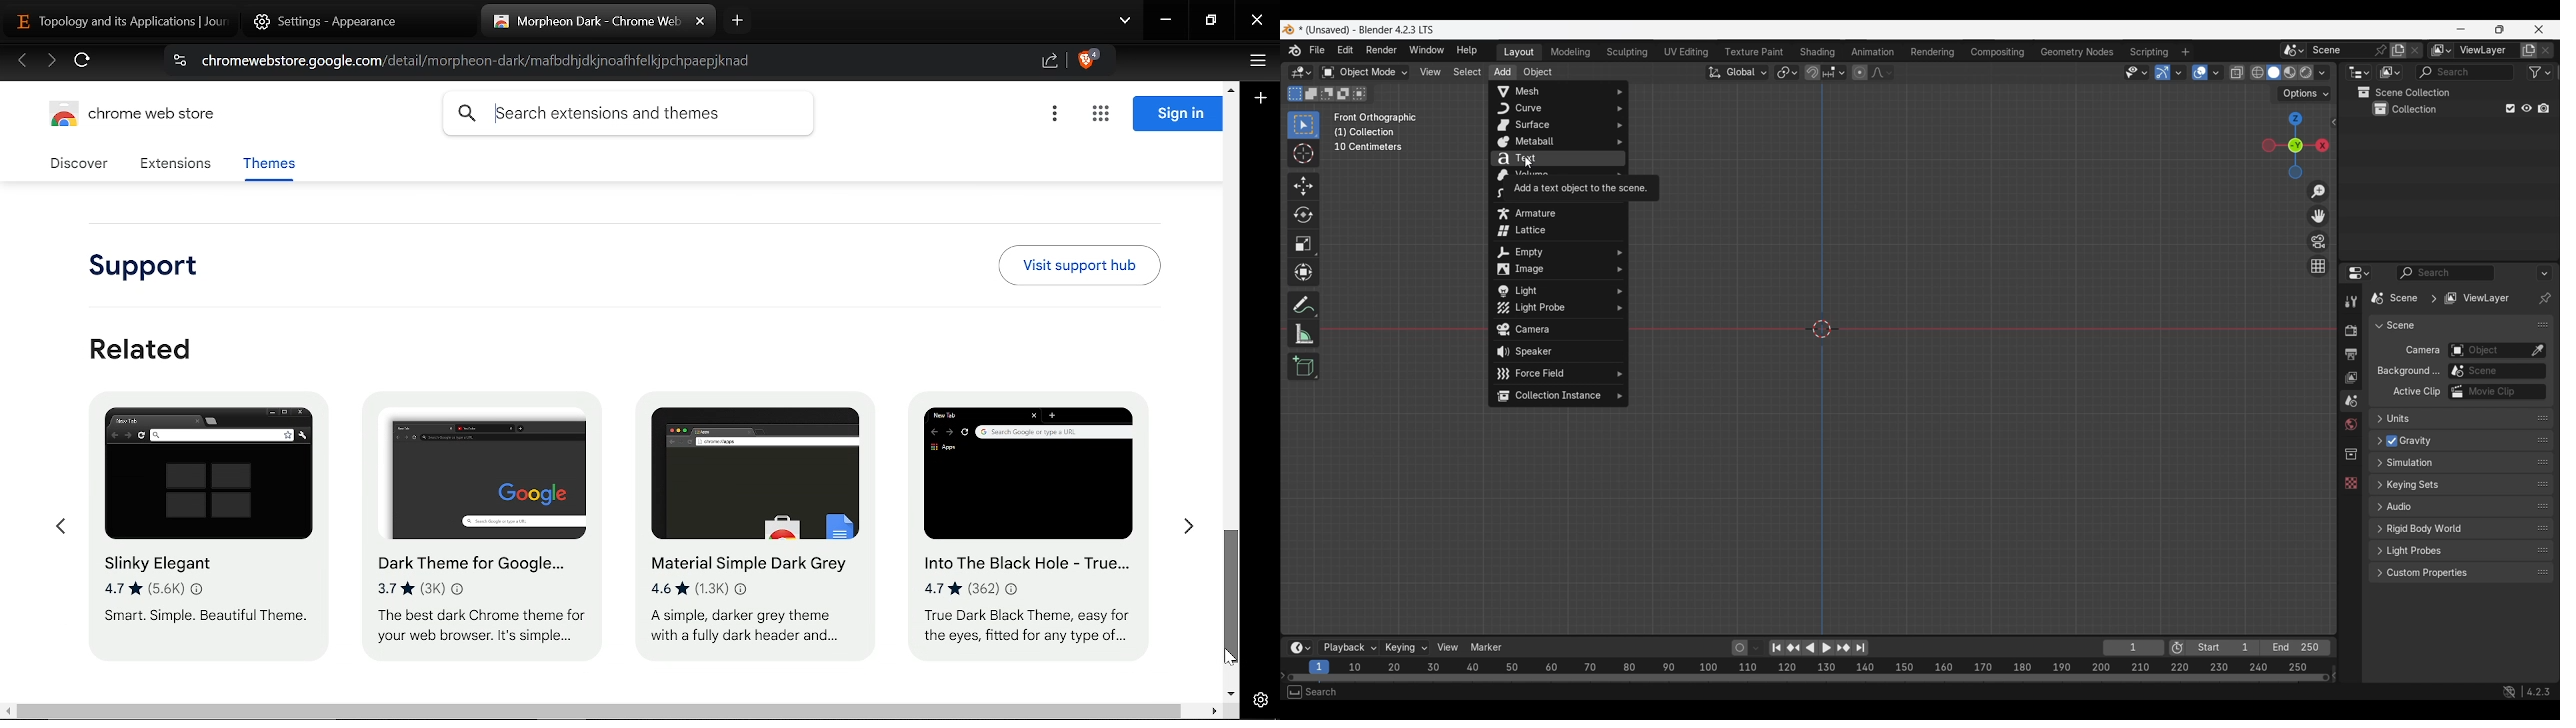 The image size is (2576, 728). What do you see at coordinates (2526, 108) in the screenshot?
I see `Hide in viewport` at bounding box center [2526, 108].